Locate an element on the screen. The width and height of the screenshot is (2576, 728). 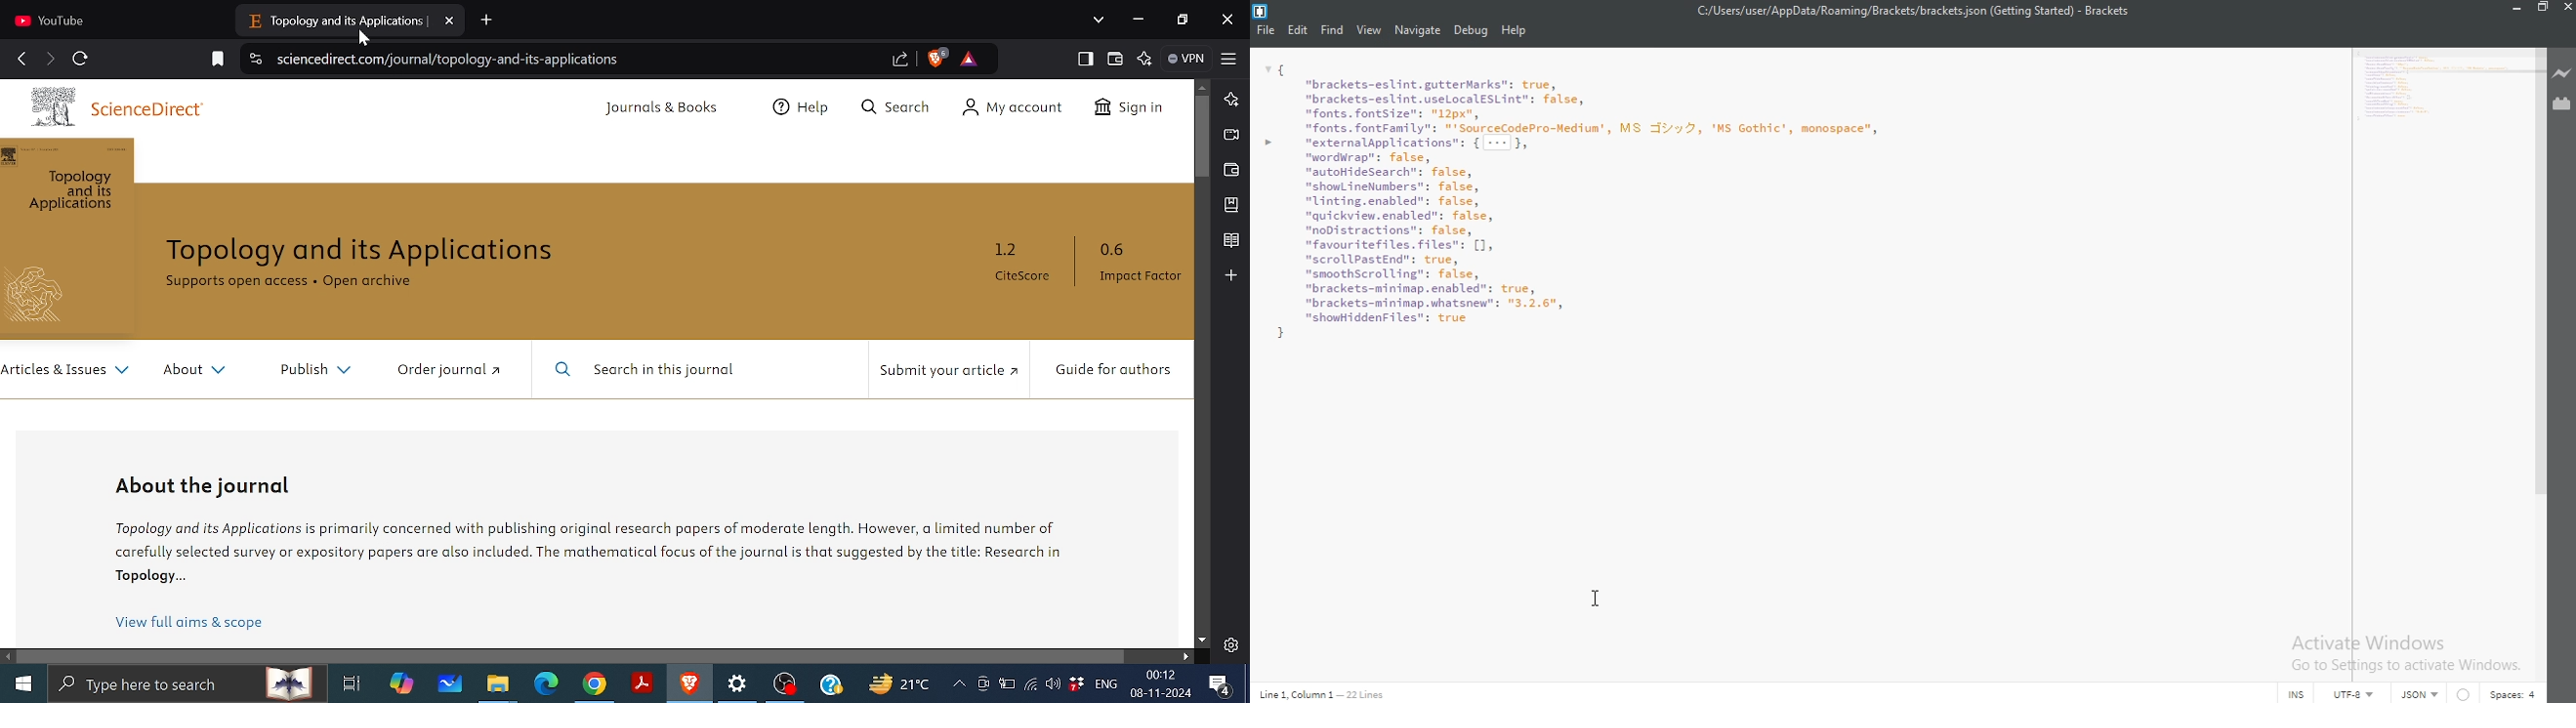
View is located at coordinates (1370, 29).